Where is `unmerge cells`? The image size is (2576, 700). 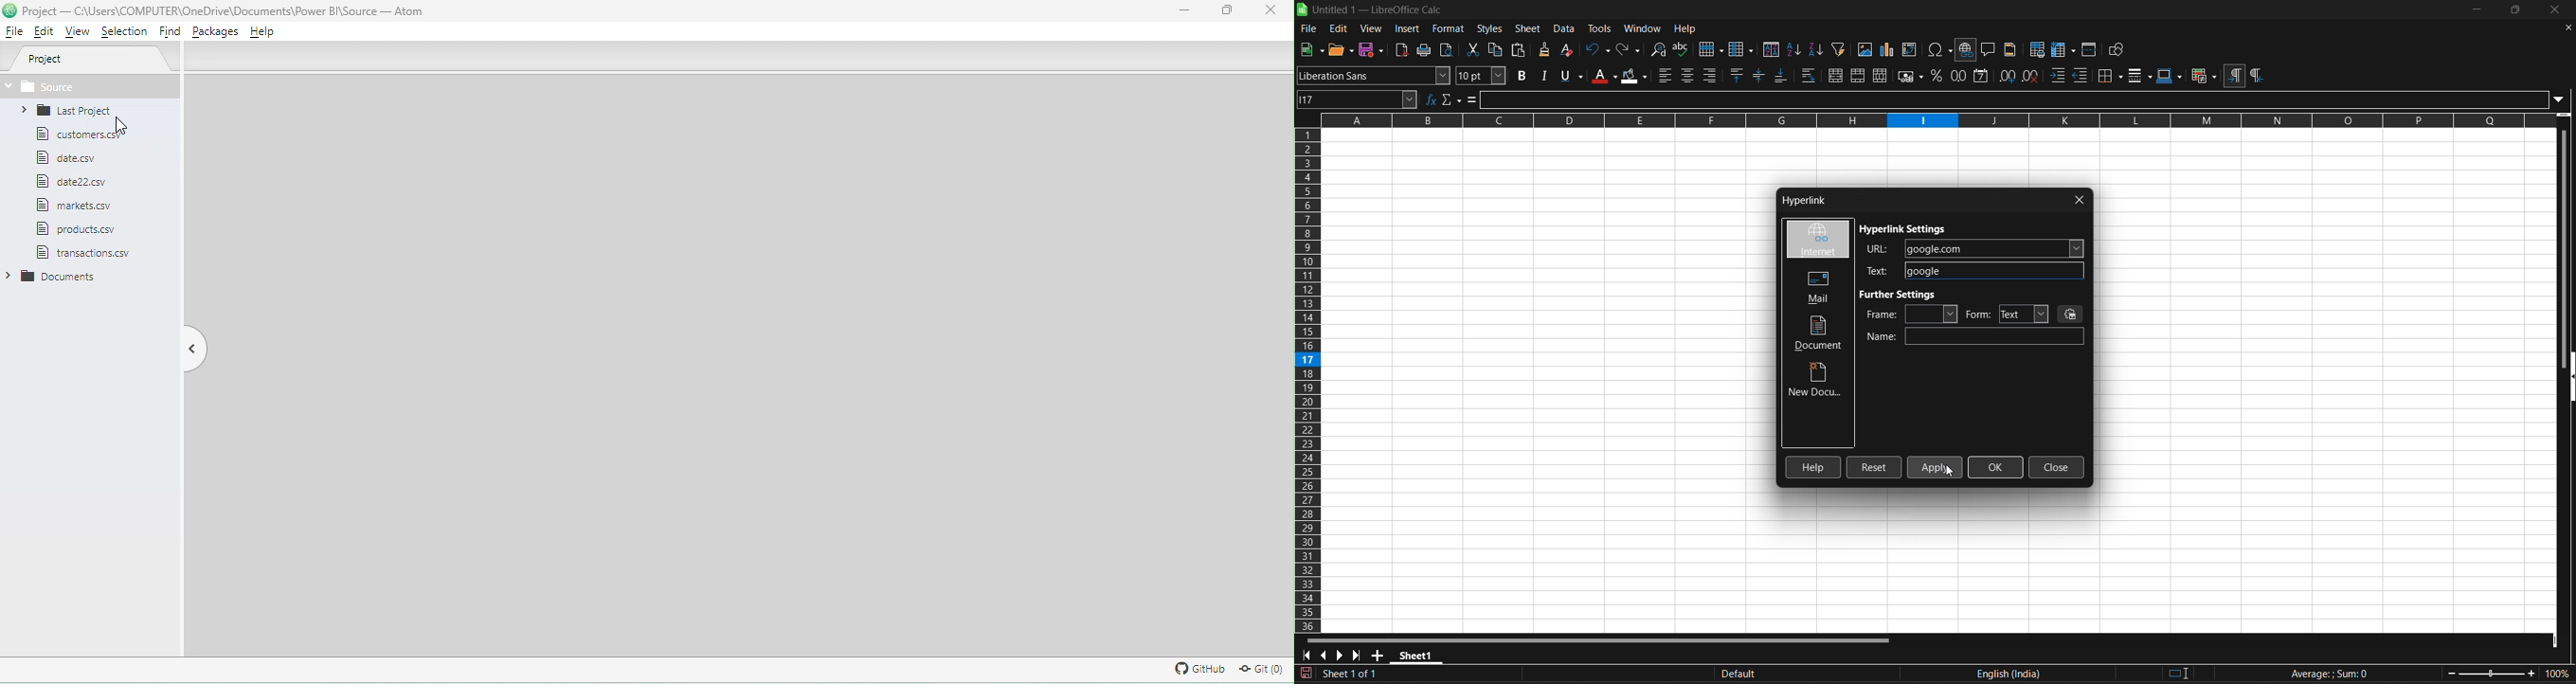
unmerge cells is located at coordinates (1881, 75).